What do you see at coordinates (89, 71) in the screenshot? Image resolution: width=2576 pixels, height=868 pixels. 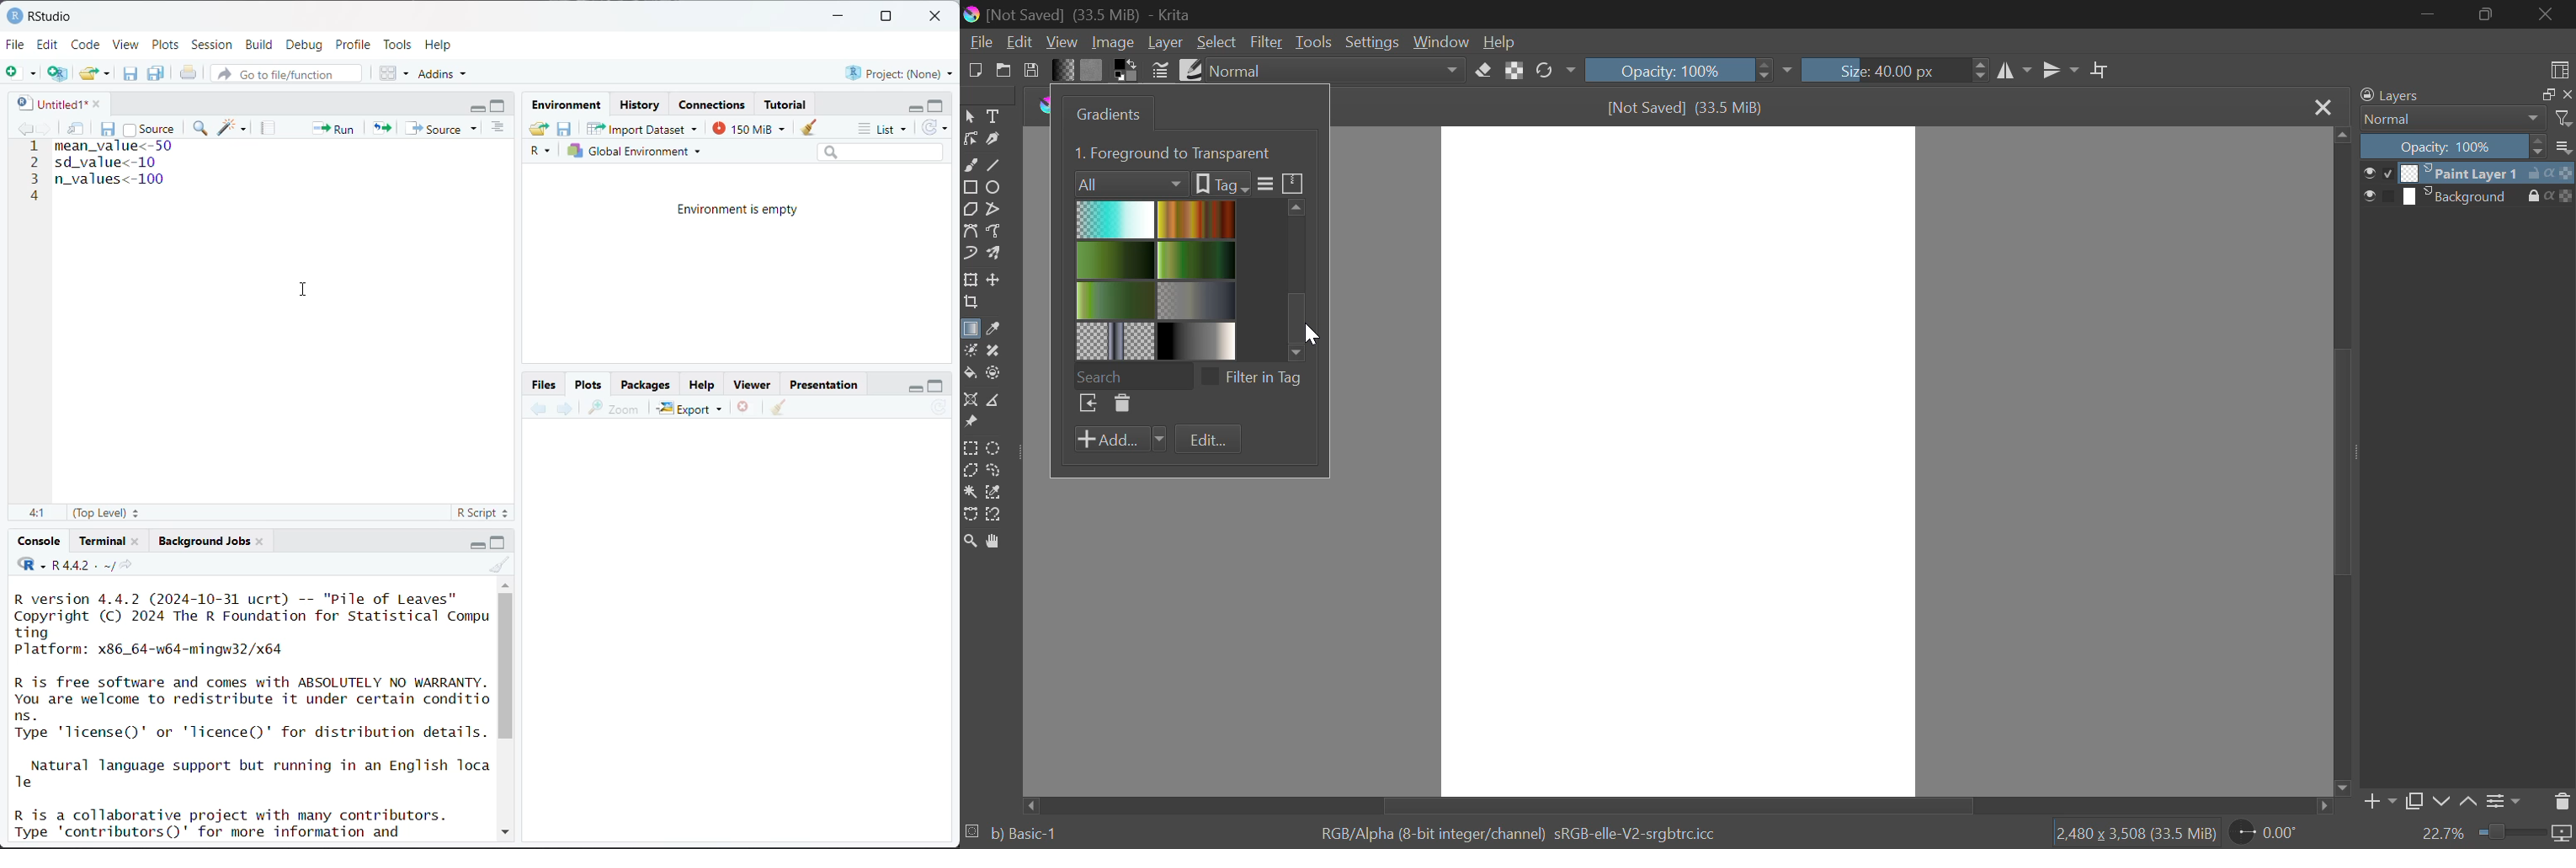 I see `open an existing file` at bounding box center [89, 71].